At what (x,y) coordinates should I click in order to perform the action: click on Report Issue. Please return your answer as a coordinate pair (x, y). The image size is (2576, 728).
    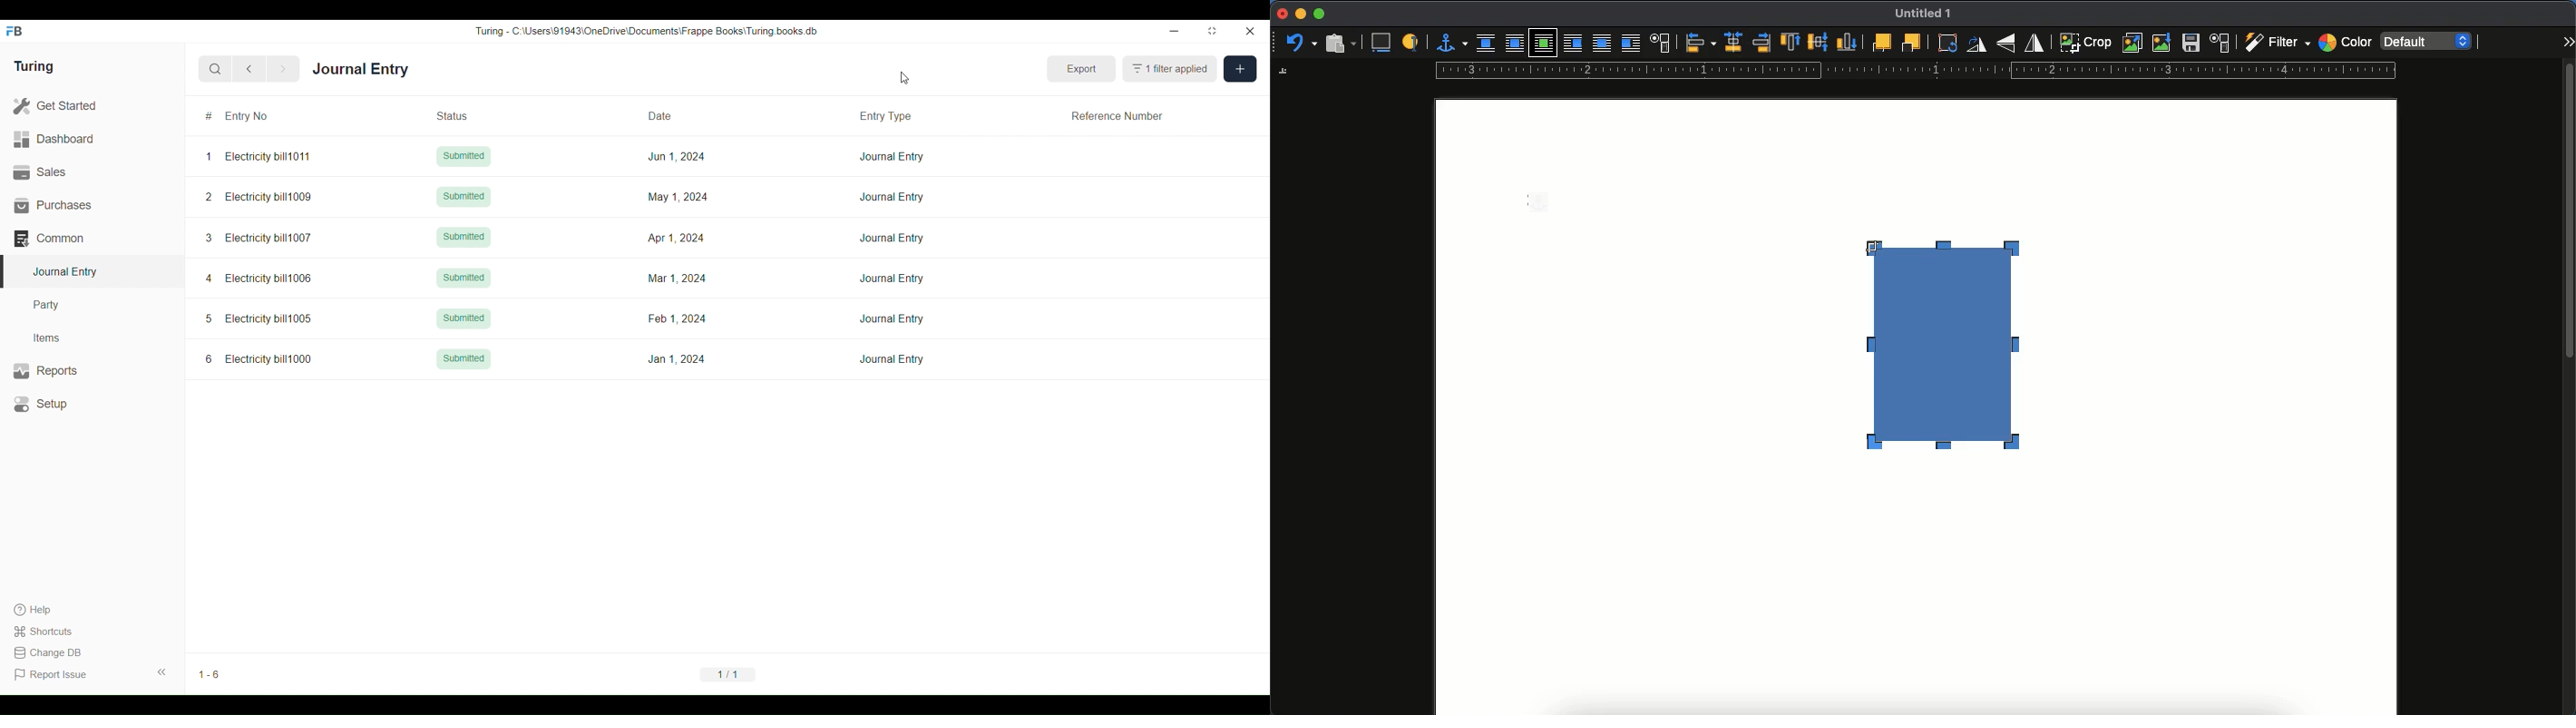
    Looking at the image, I should click on (51, 675).